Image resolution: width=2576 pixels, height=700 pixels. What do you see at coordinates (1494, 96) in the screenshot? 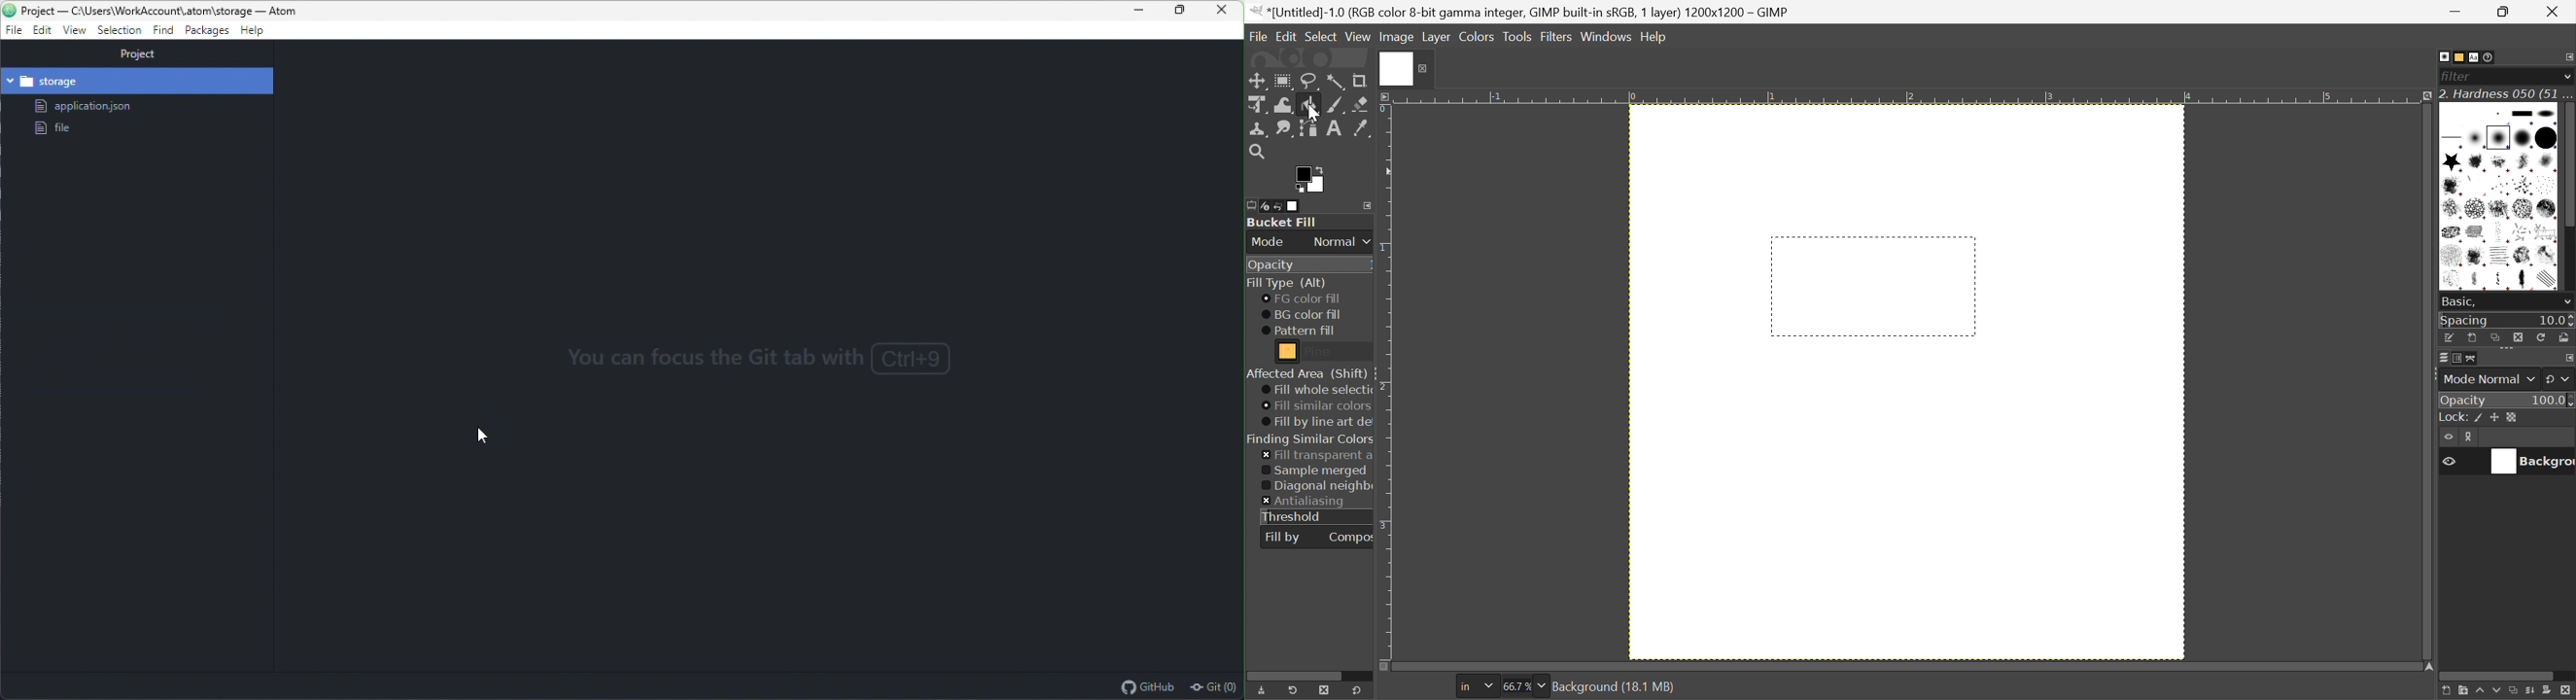
I see `-1` at bounding box center [1494, 96].